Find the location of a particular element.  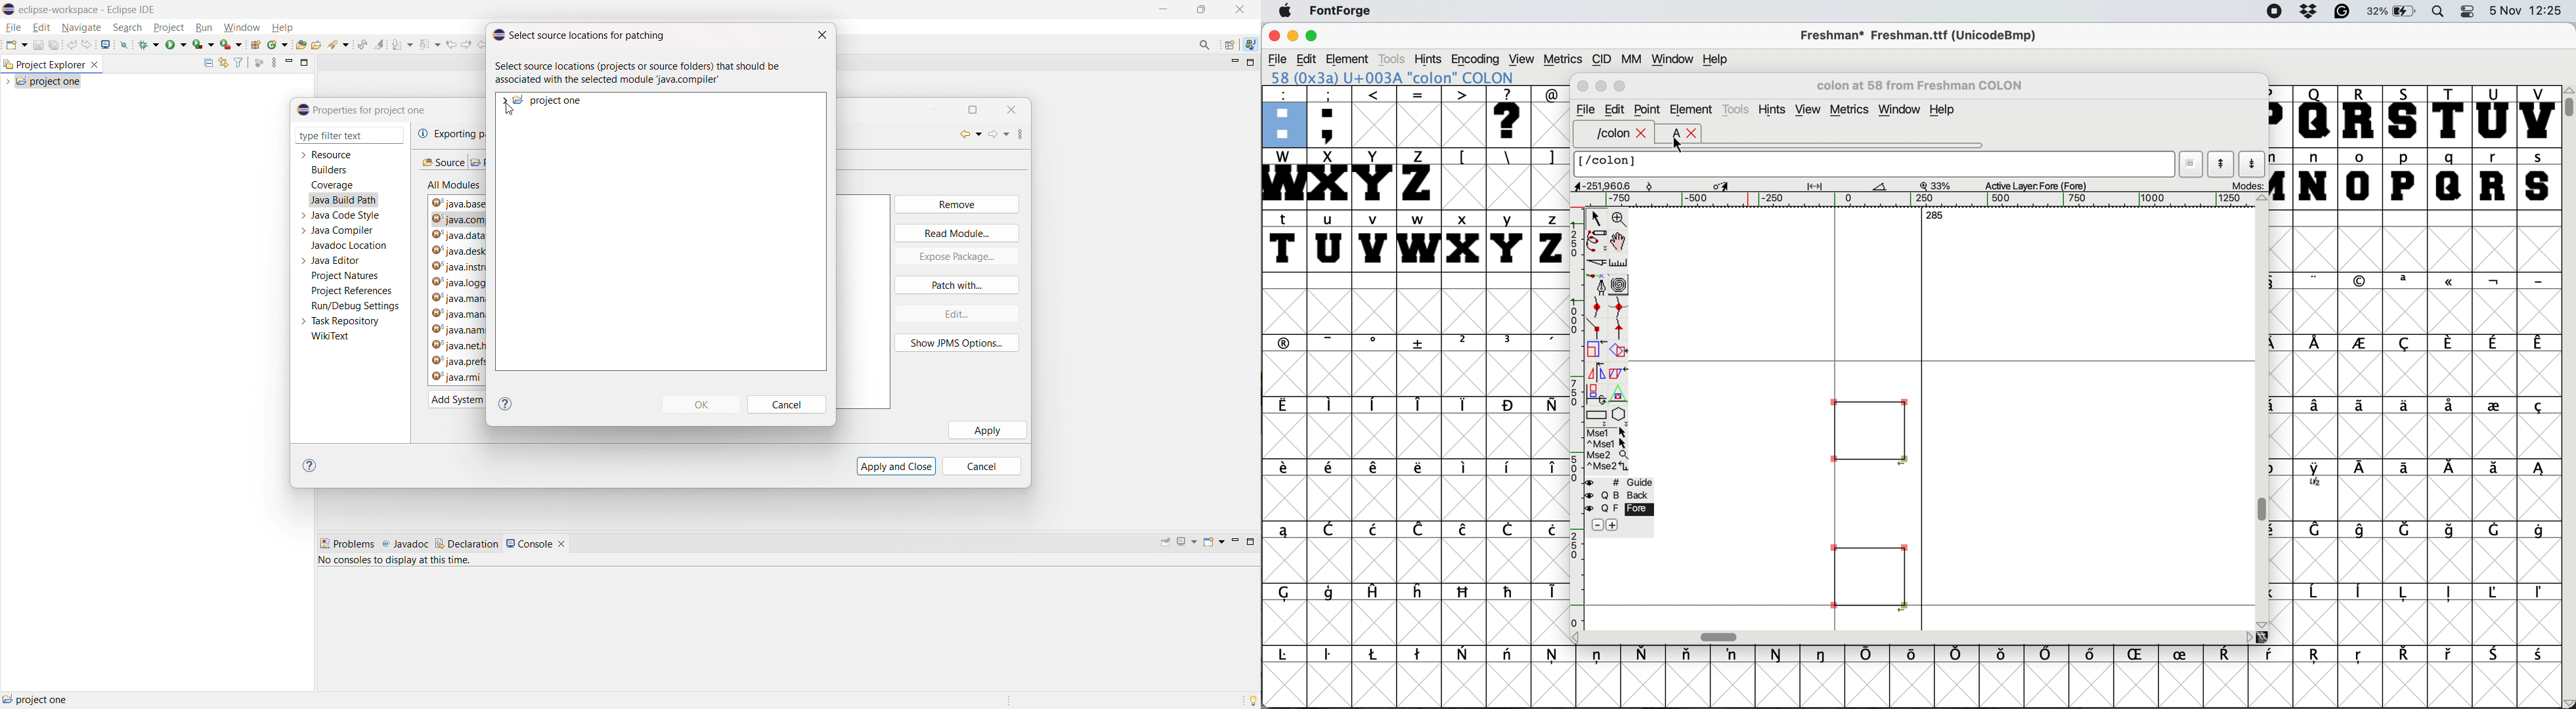

element is located at coordinates (1691, 109).